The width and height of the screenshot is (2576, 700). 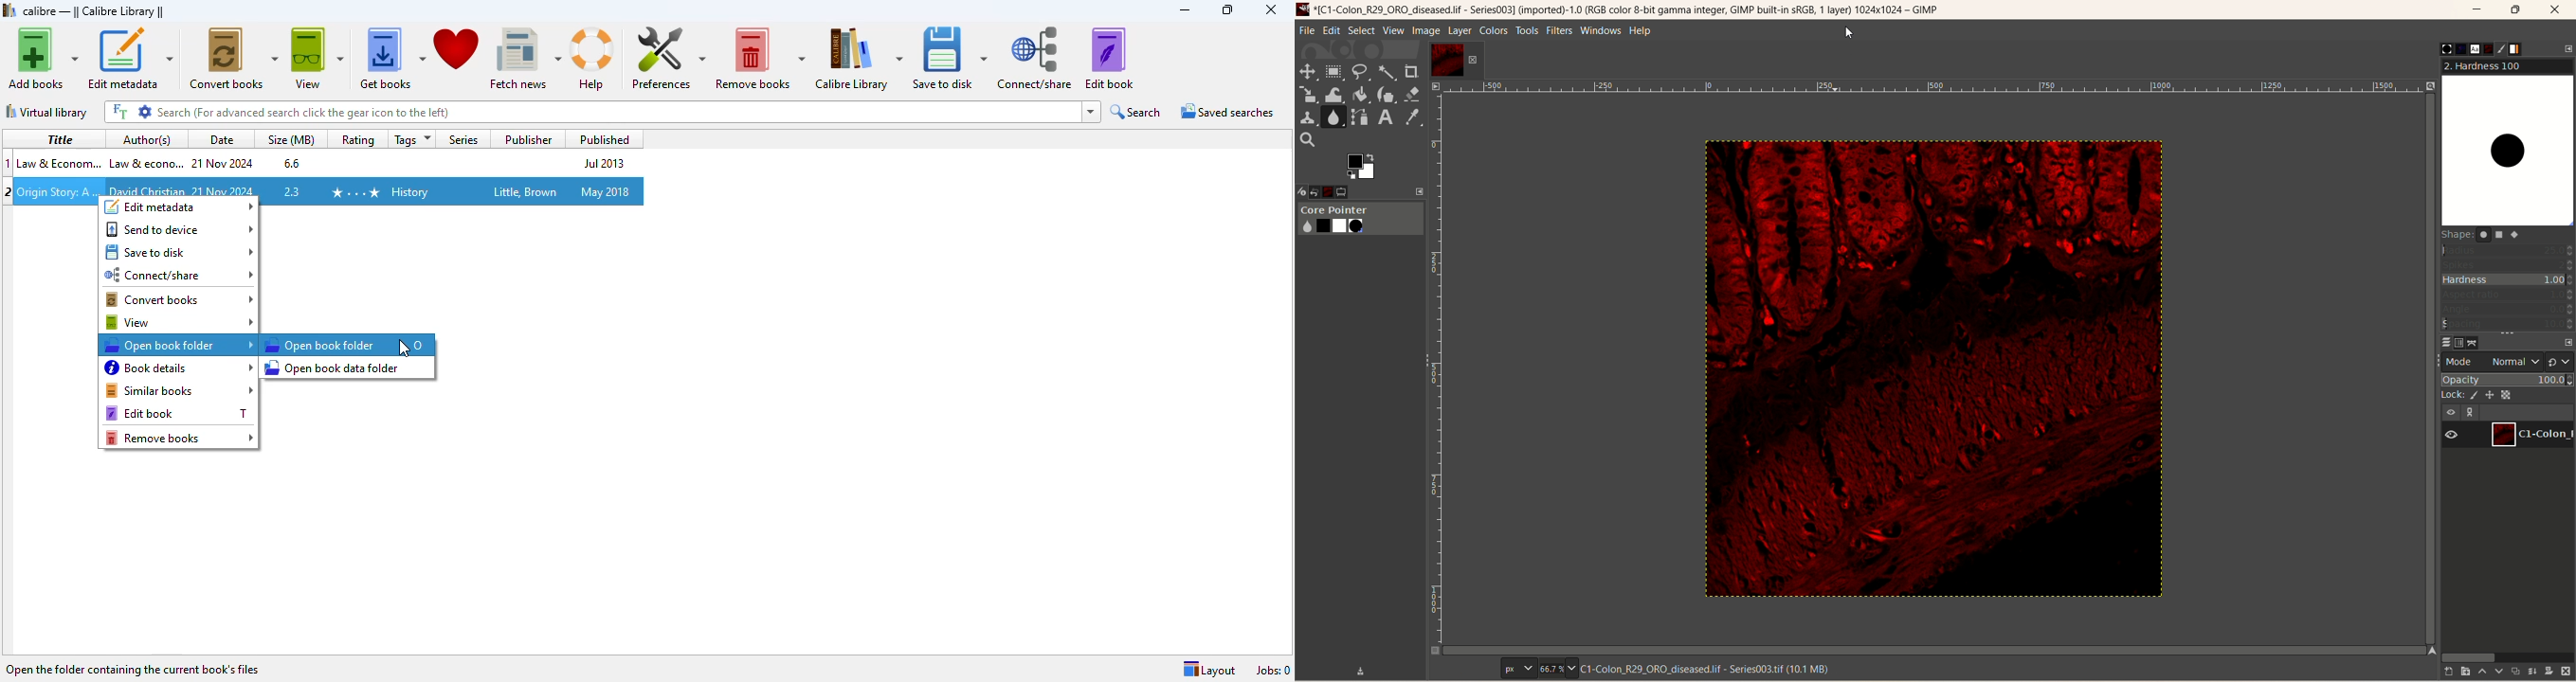 I want to click on connect/share, so click(x=180, y=276).